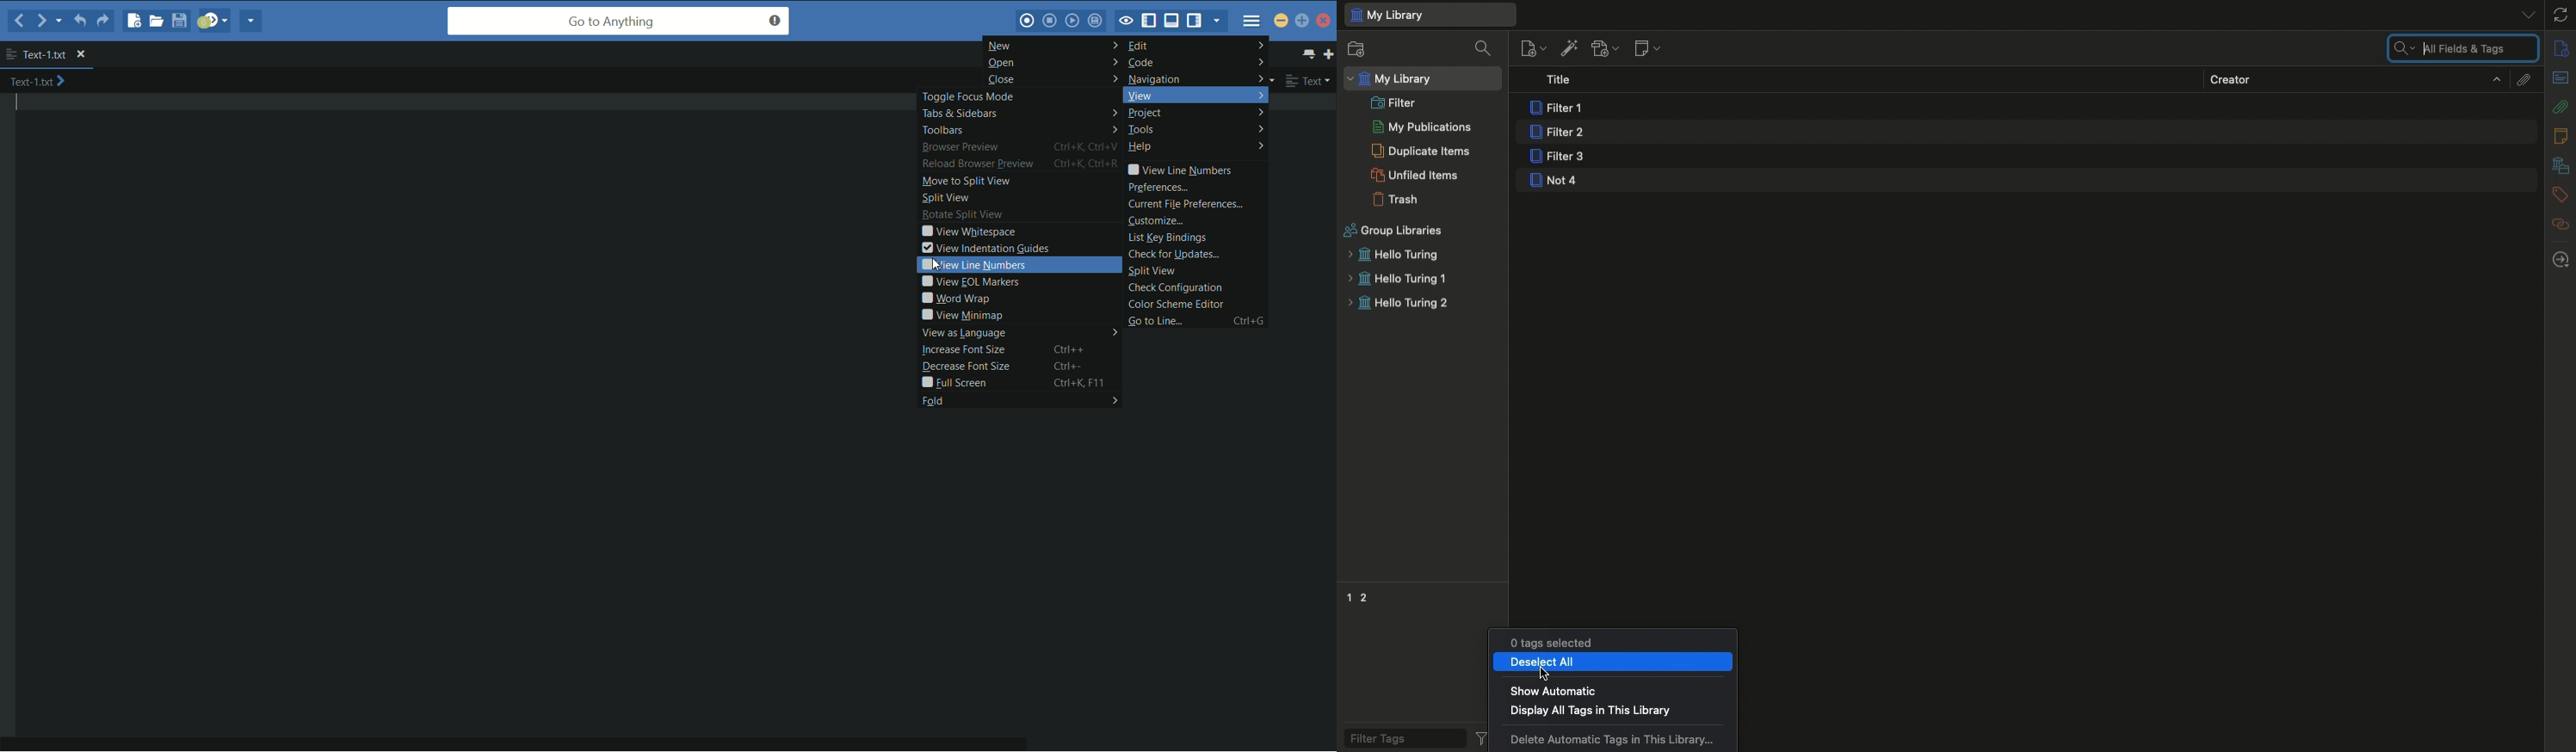 The width and height of the screenshot is (2576, 756). Describe the element at coordinates (1394, 102) in the screenshot. I see `Filter` at that location.